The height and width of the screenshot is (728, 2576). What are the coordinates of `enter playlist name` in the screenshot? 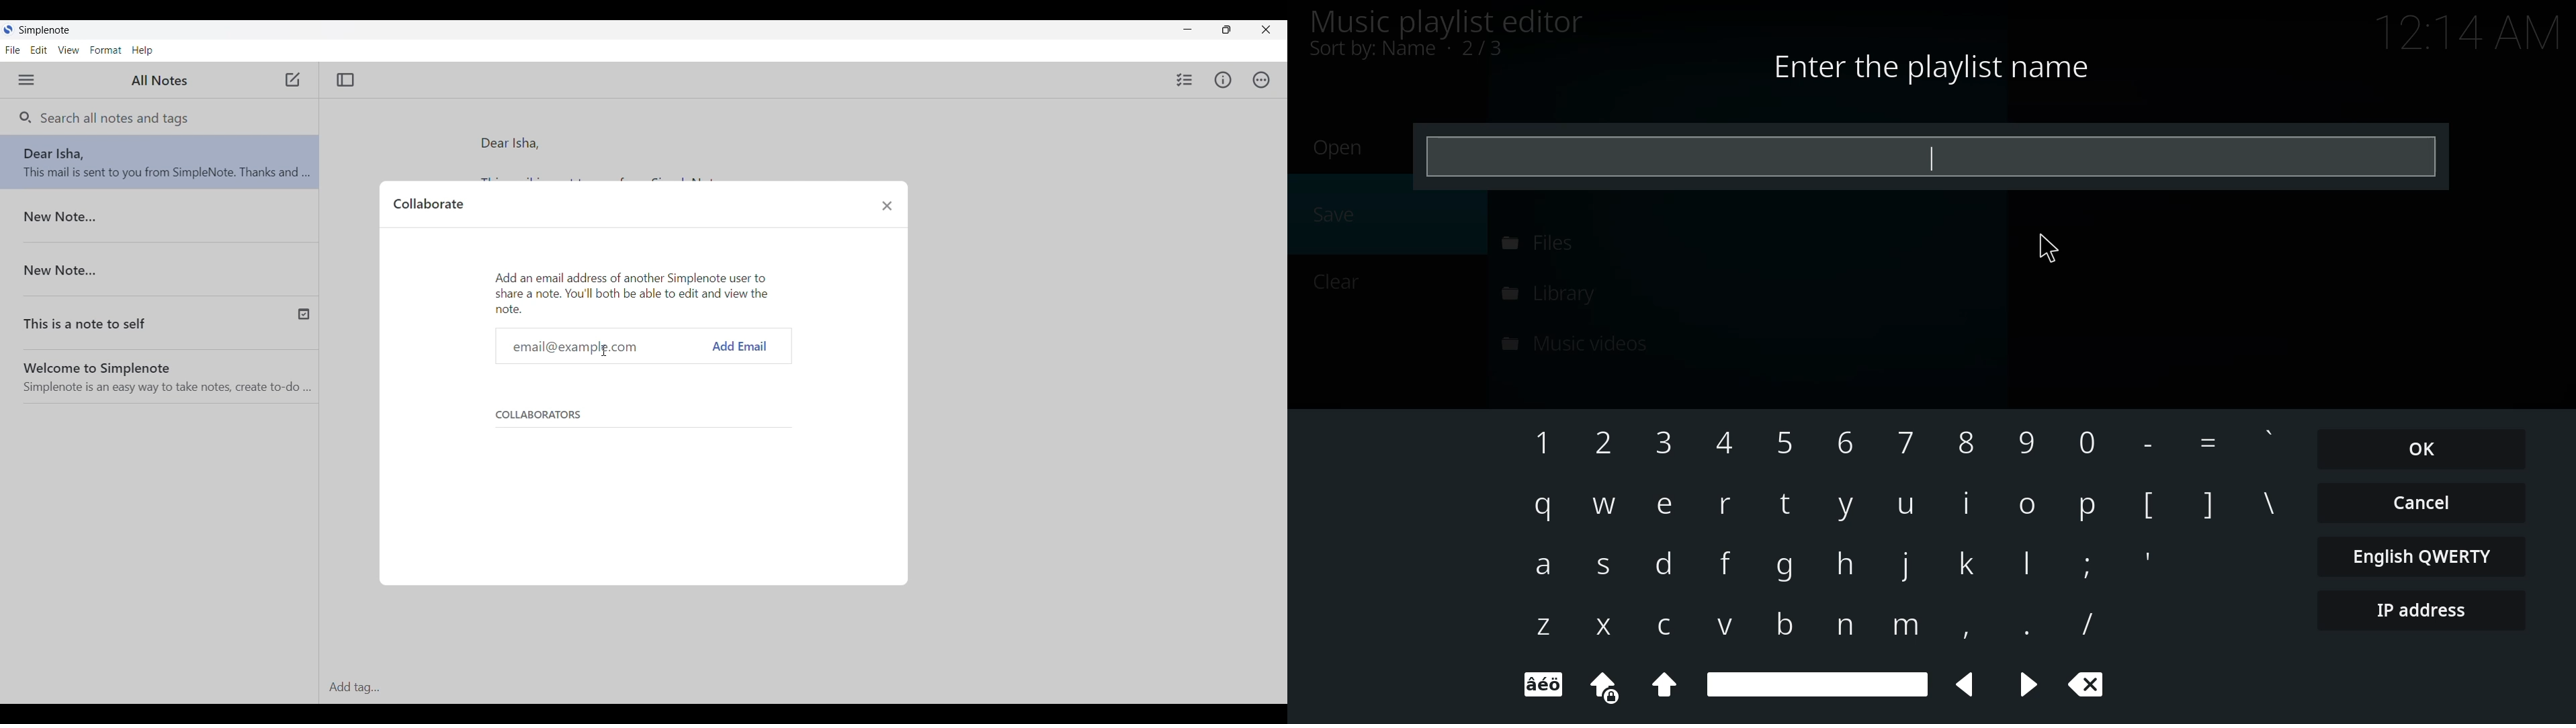 It's located at (1930, 67).